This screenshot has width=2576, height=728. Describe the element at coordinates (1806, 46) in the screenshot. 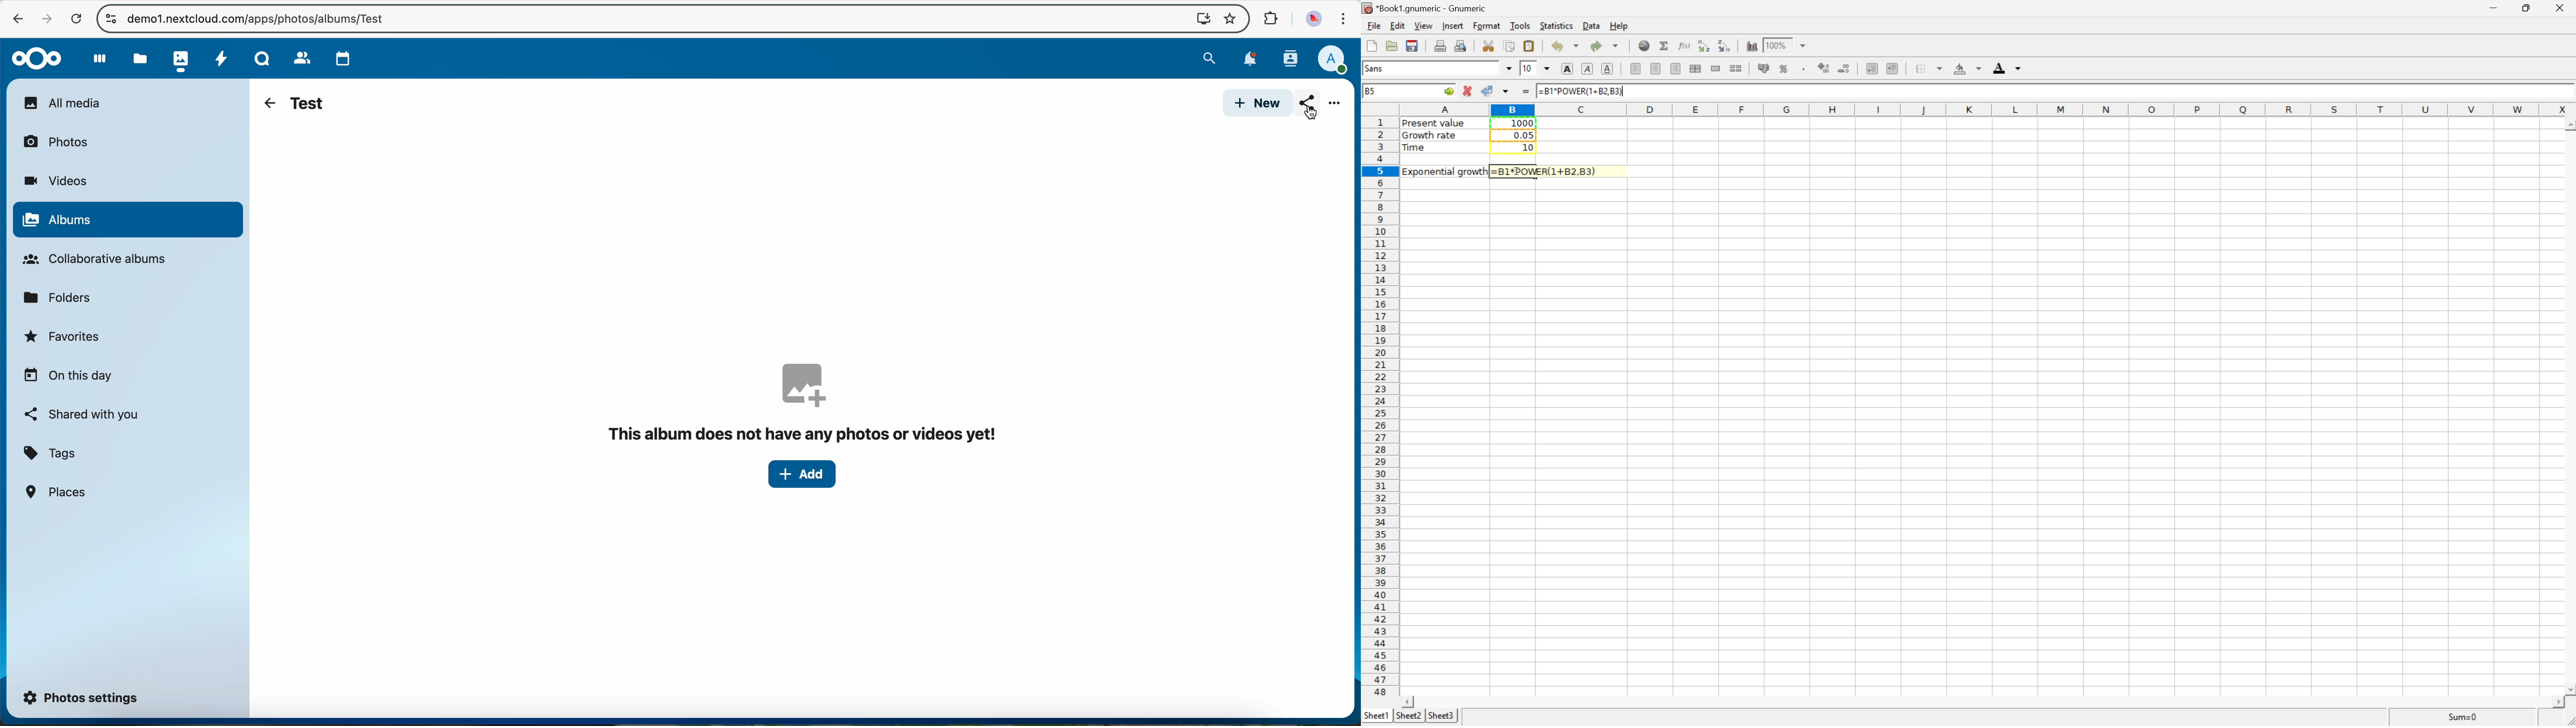

I see `Drop Down` at that location.